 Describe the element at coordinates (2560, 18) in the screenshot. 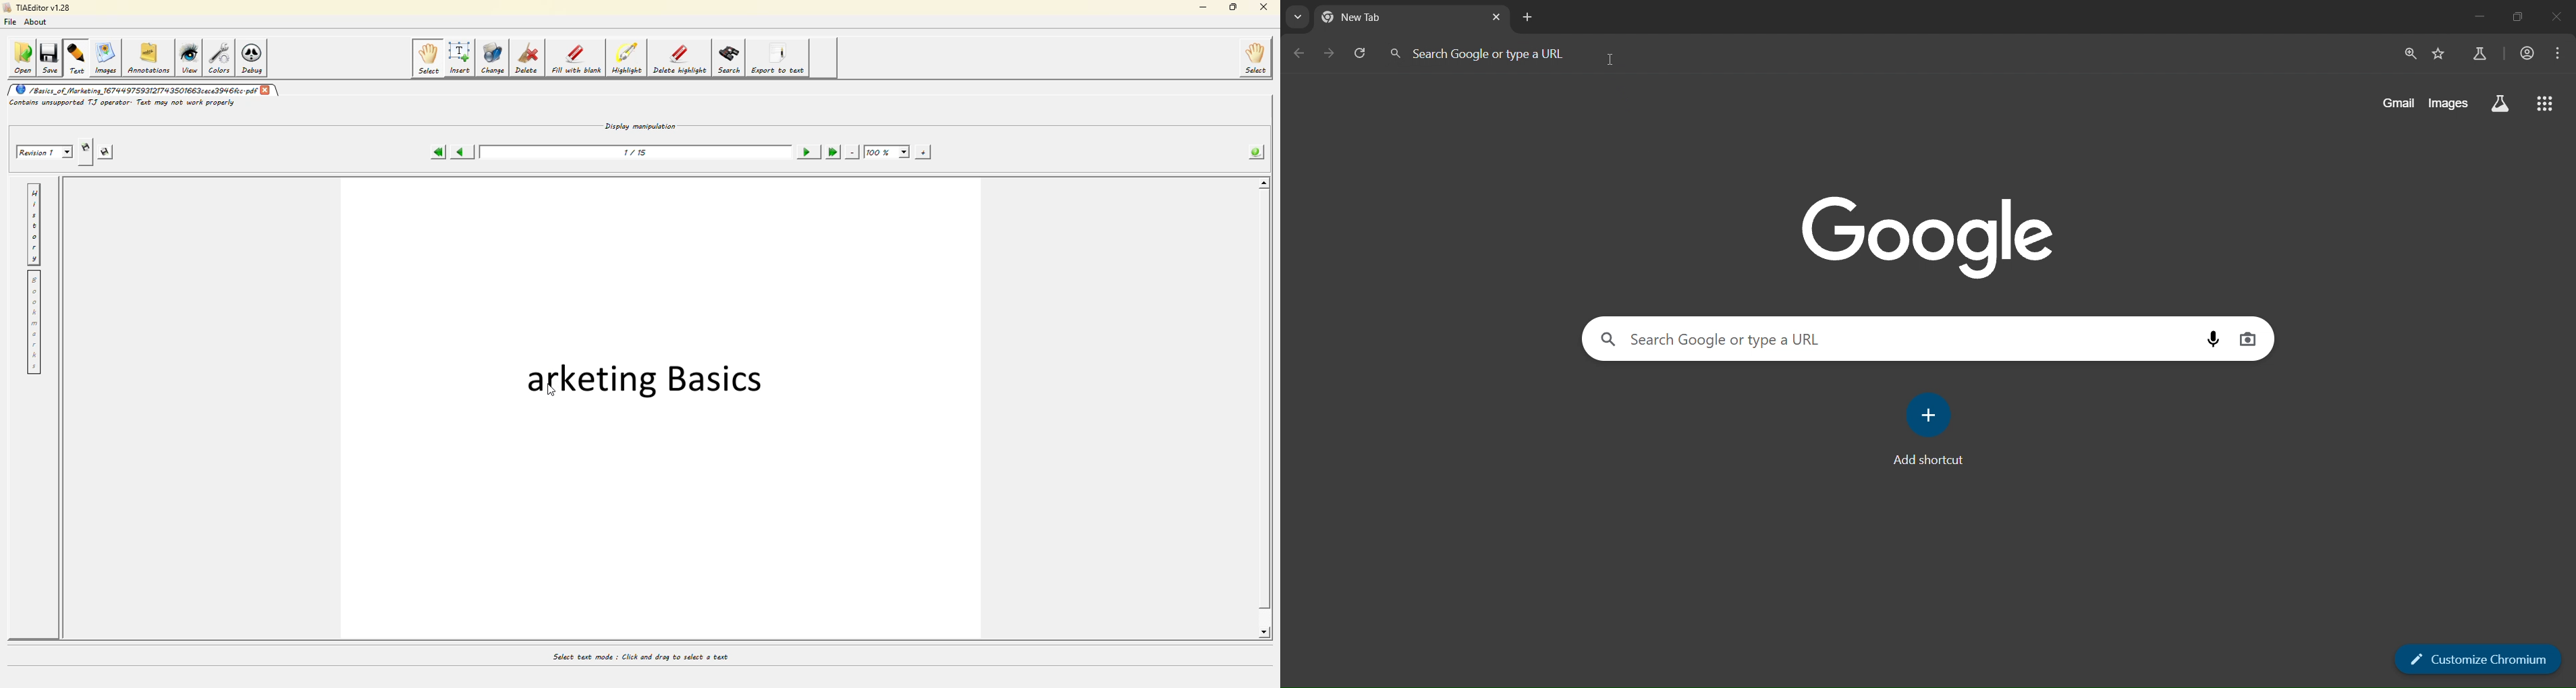

I see `close` at that location.